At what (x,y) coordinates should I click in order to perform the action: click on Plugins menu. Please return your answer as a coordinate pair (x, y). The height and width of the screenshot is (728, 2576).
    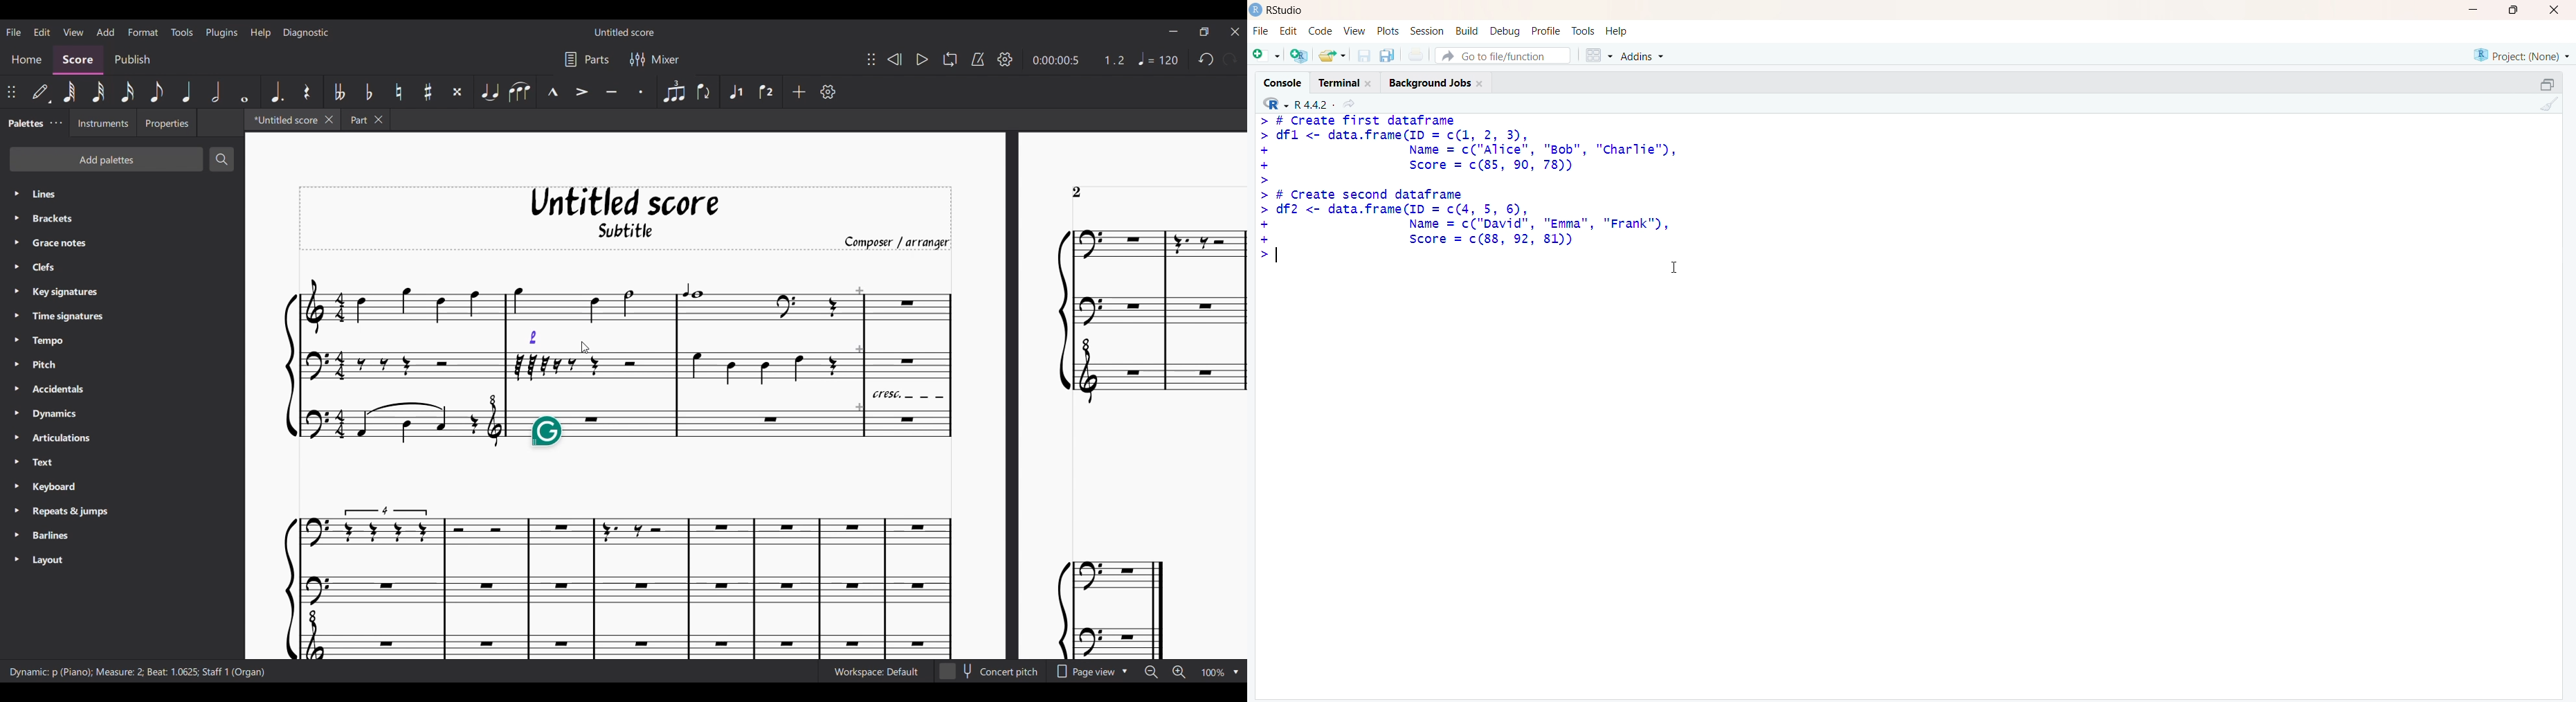
    Looking at the image, I should click on (222, 32).